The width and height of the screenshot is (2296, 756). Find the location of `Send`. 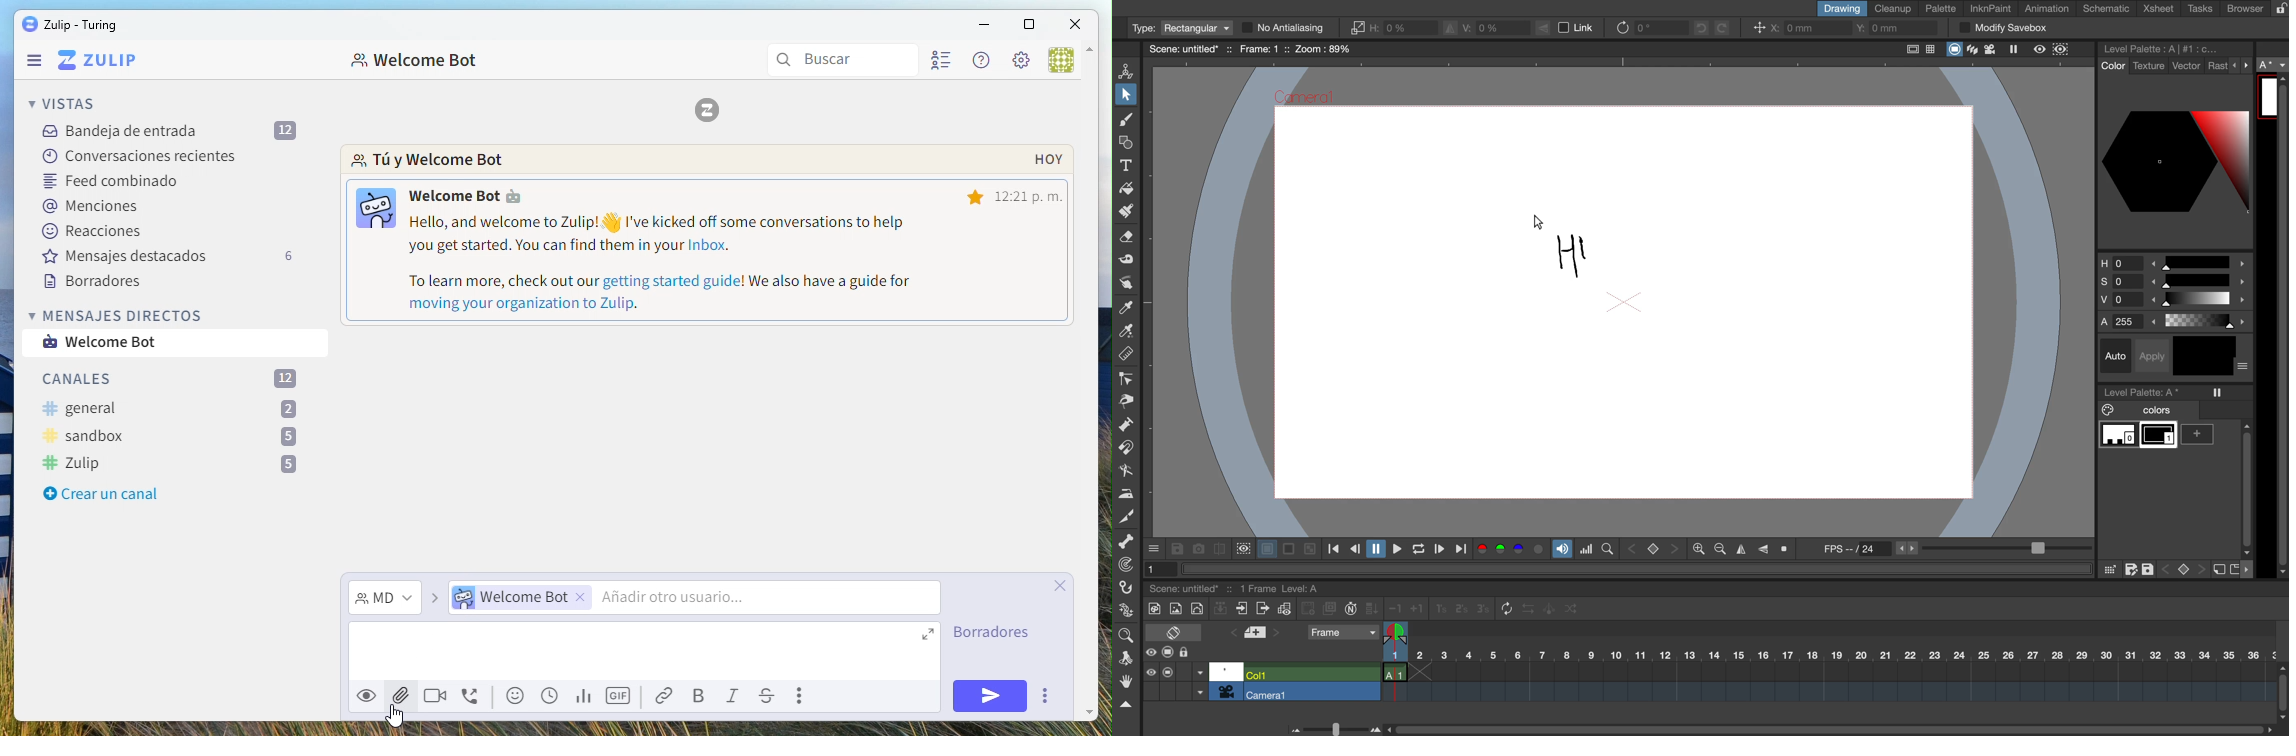

Send is located at coordinates (992, 696).